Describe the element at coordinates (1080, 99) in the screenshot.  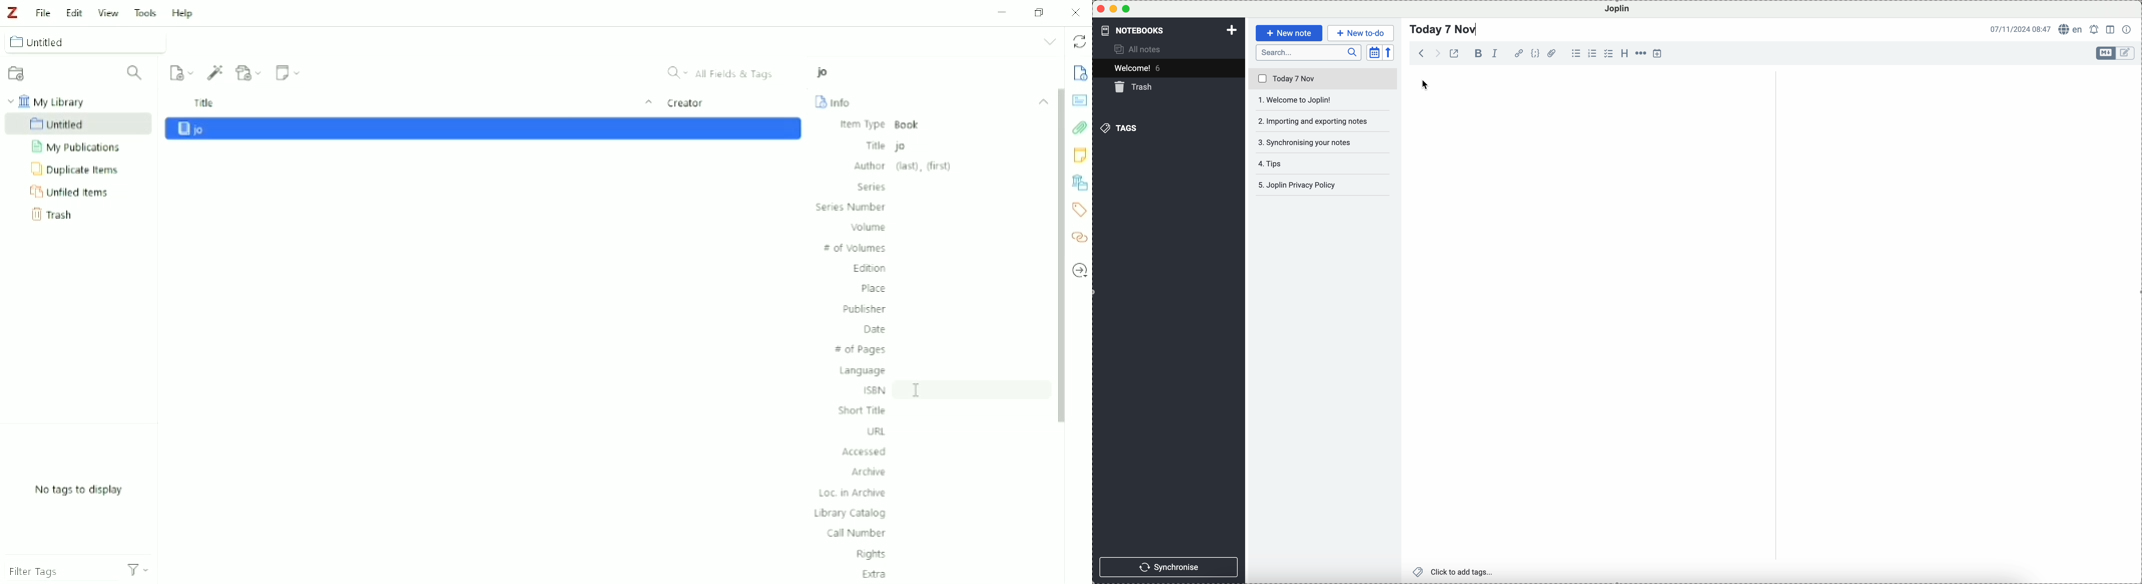
I see `Abstract` at that location.